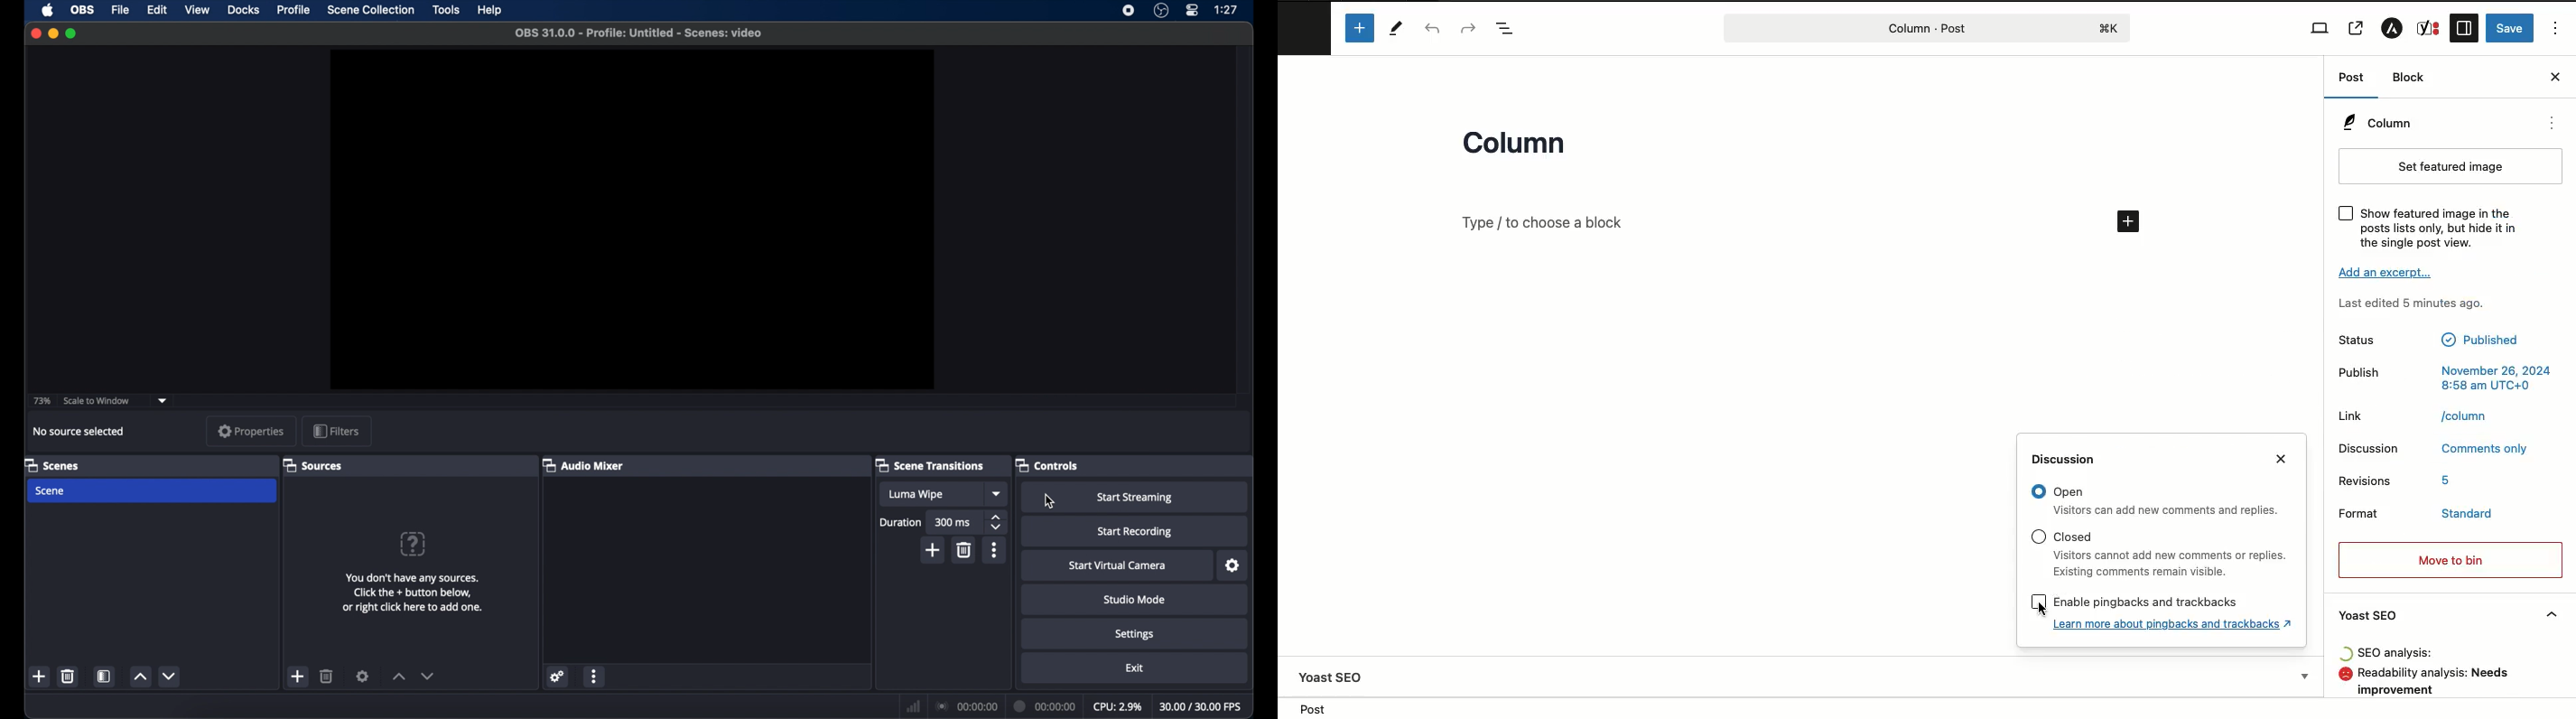 This screenshot has height=728, width=2576. I want to click on command+K, so click(2110, 29).